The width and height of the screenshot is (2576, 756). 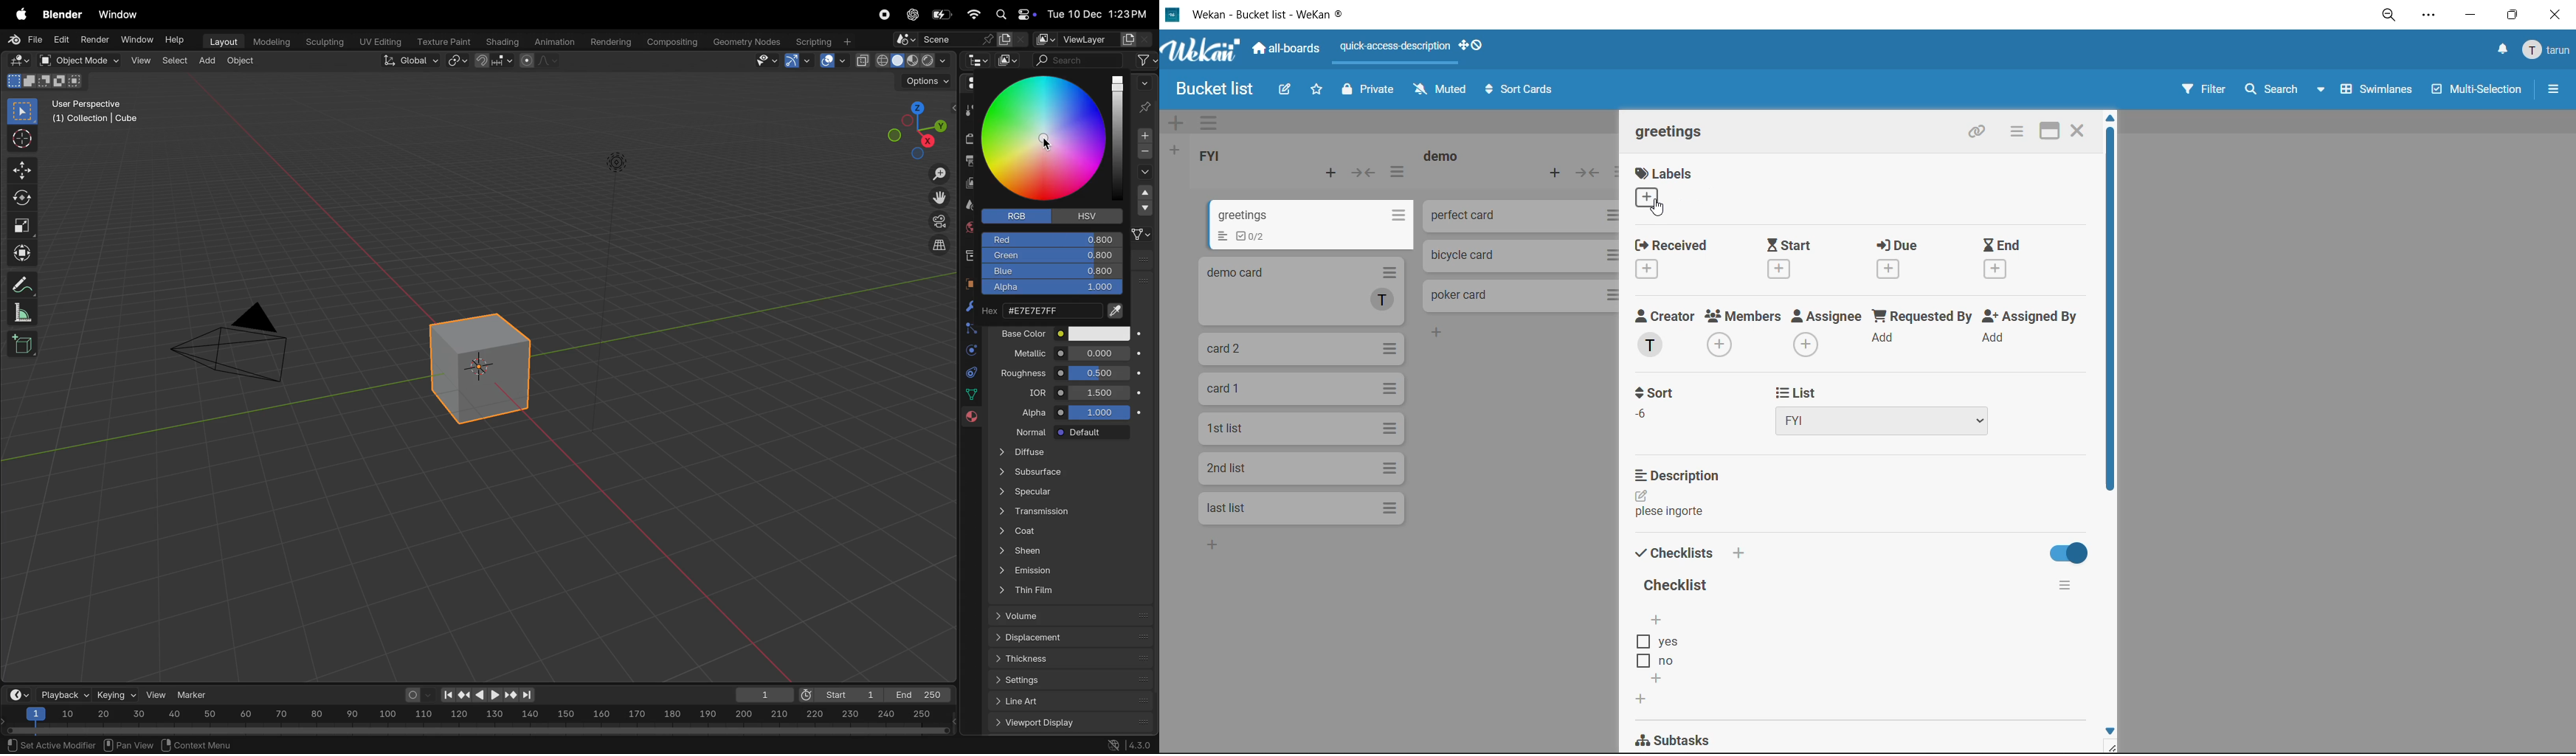 What do you see at coordinates (22, 344) in the screenshot?
I see `3D cube` at bounding box center [22, 344].